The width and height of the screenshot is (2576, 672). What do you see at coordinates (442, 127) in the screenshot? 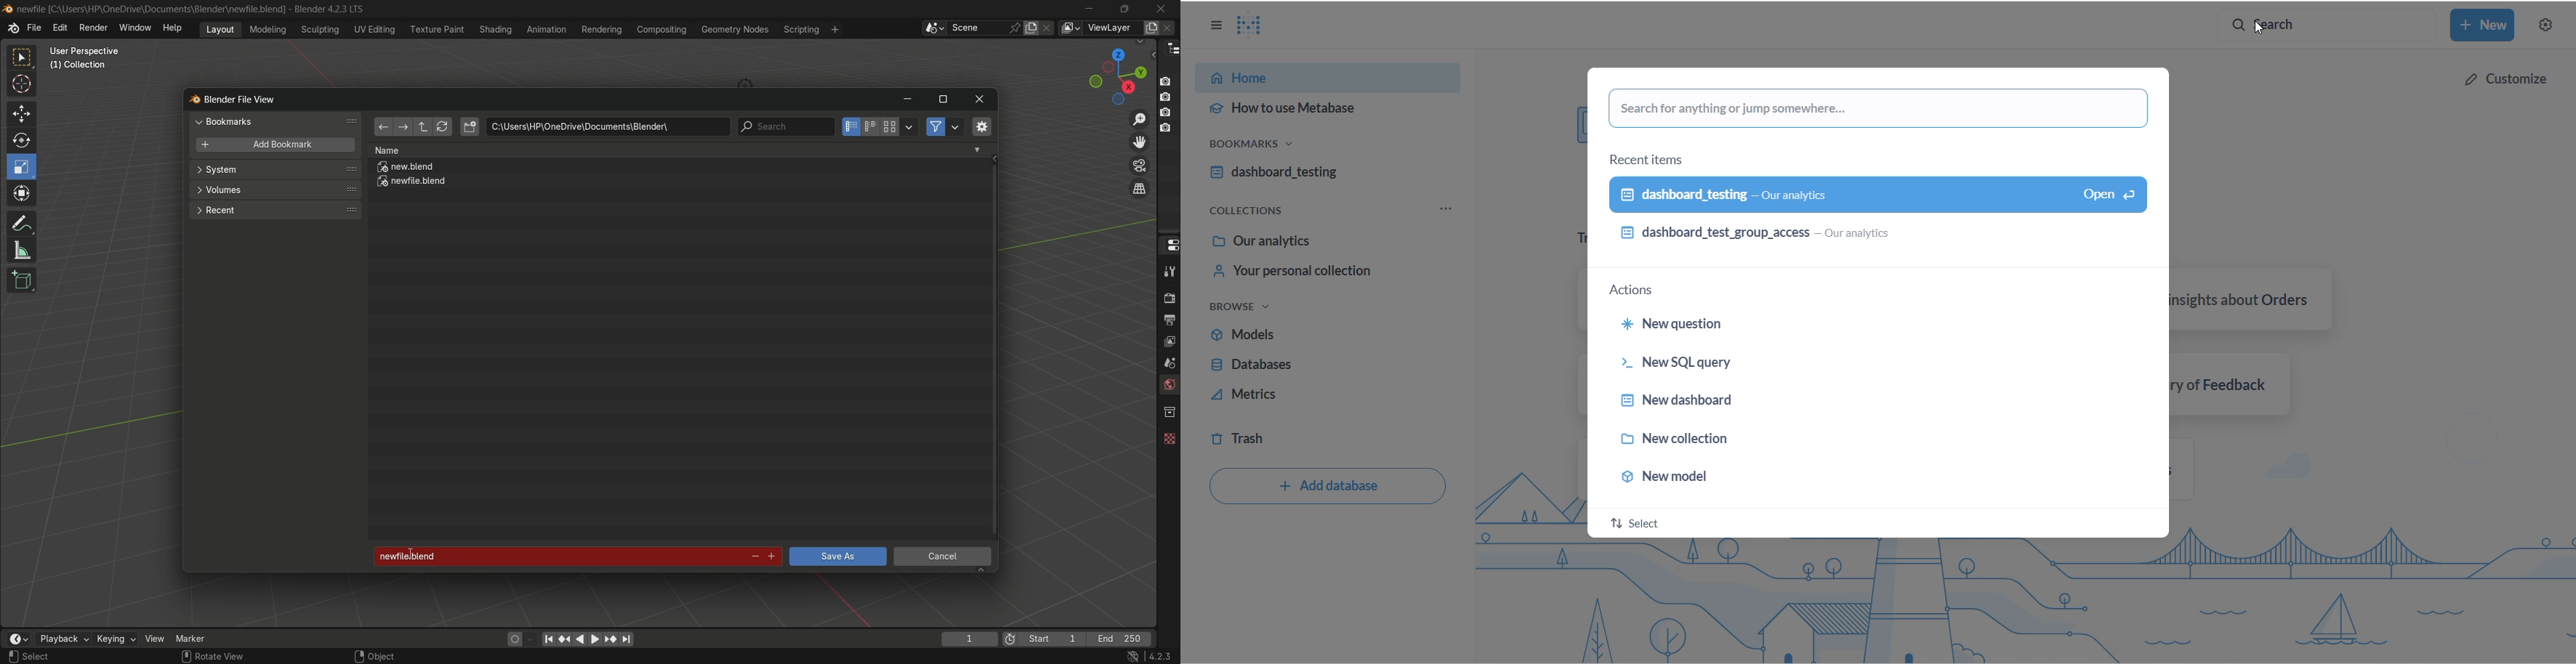
I see `refresh` at bounding box center [442, 127].